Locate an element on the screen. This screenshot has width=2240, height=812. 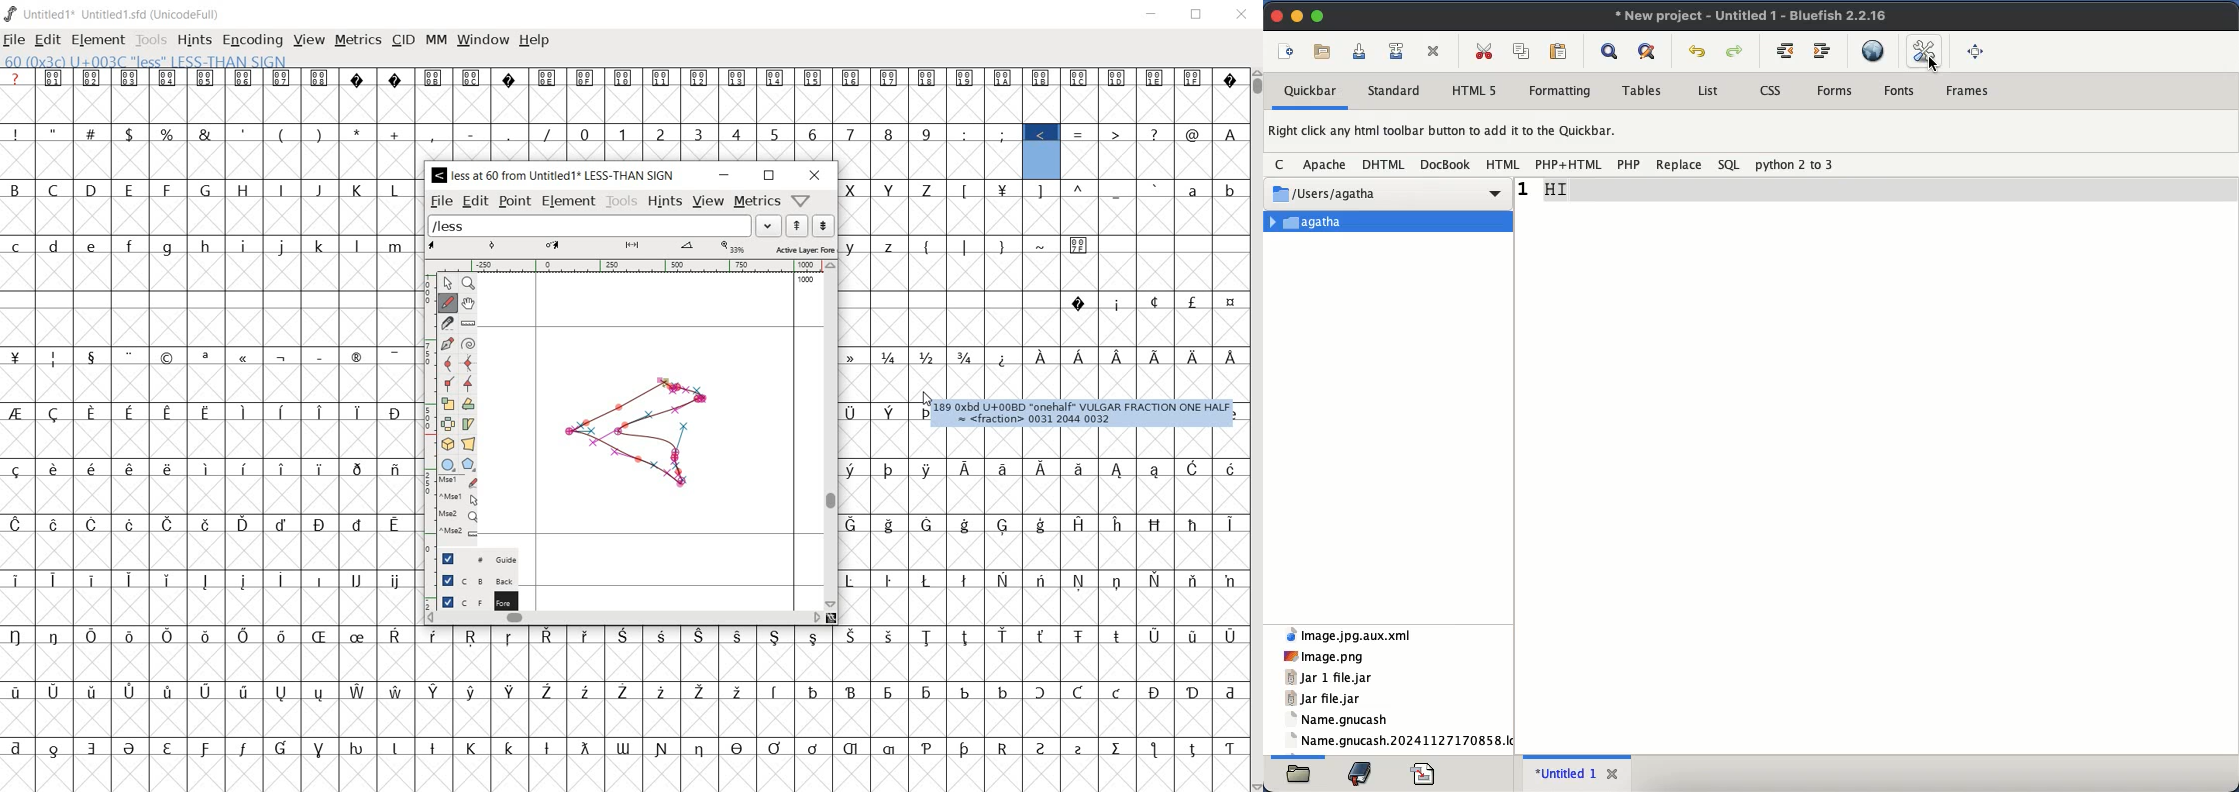
close is located at coordinates (1243, 15).